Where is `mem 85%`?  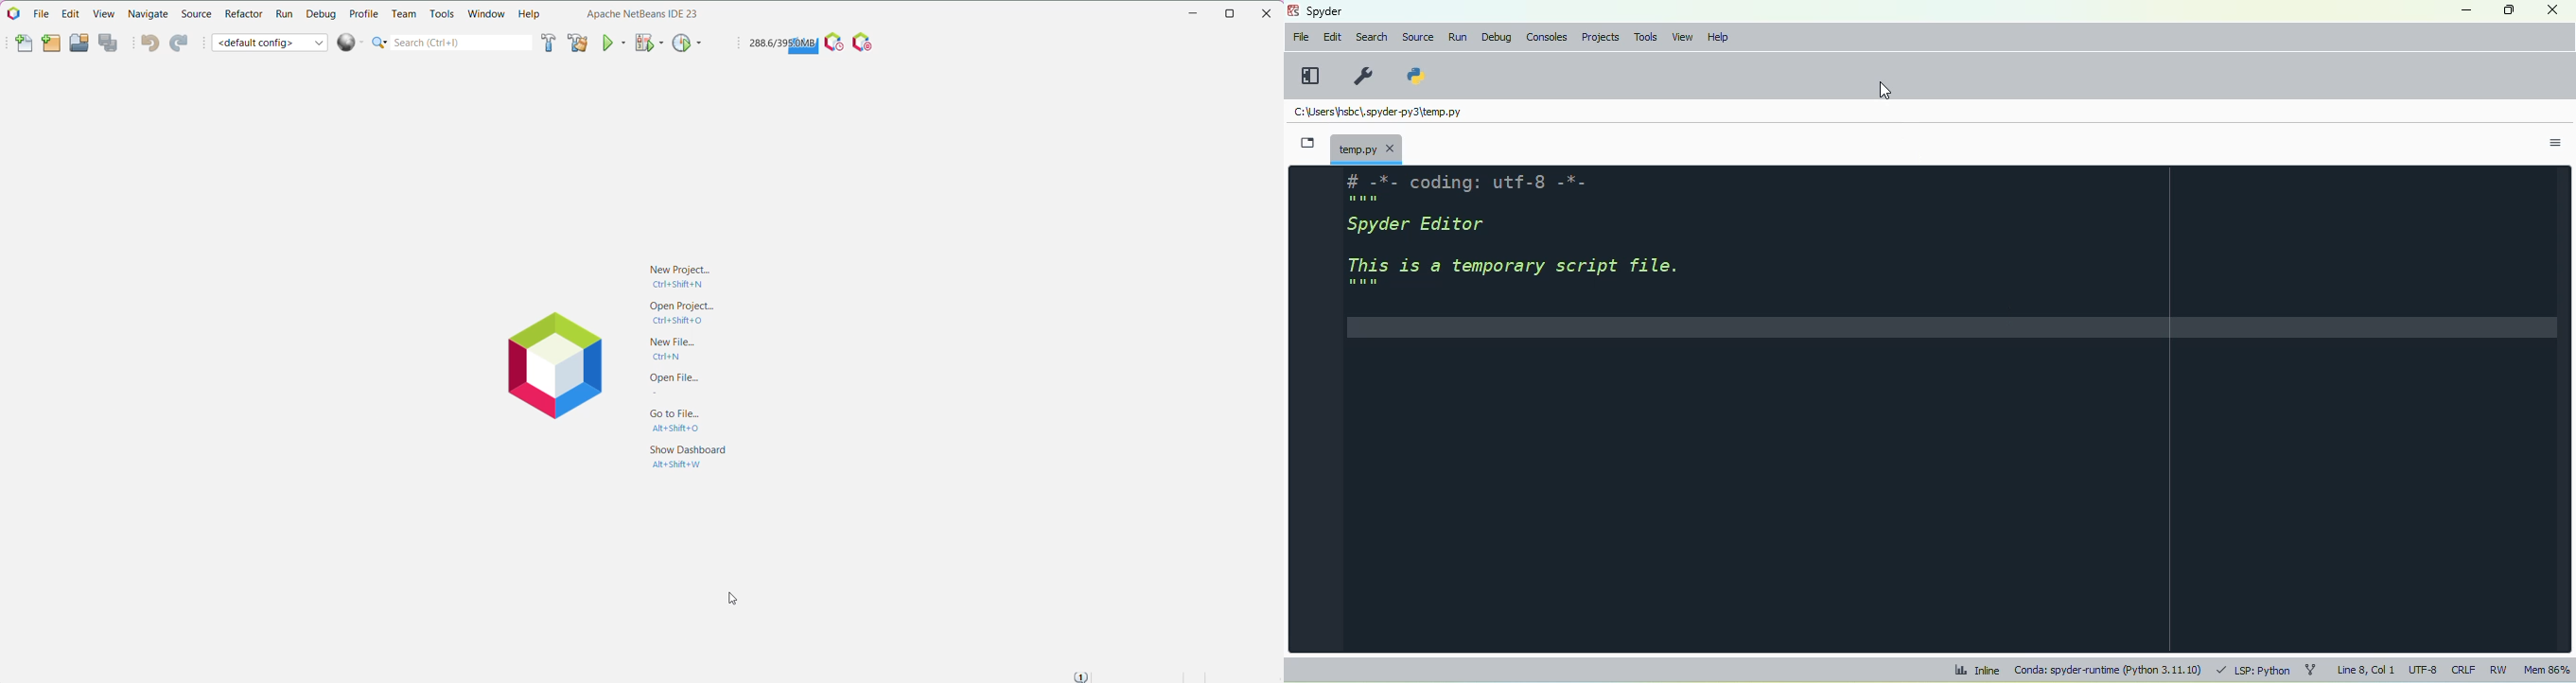 mem 85% is located at coordinates (2547, 669).